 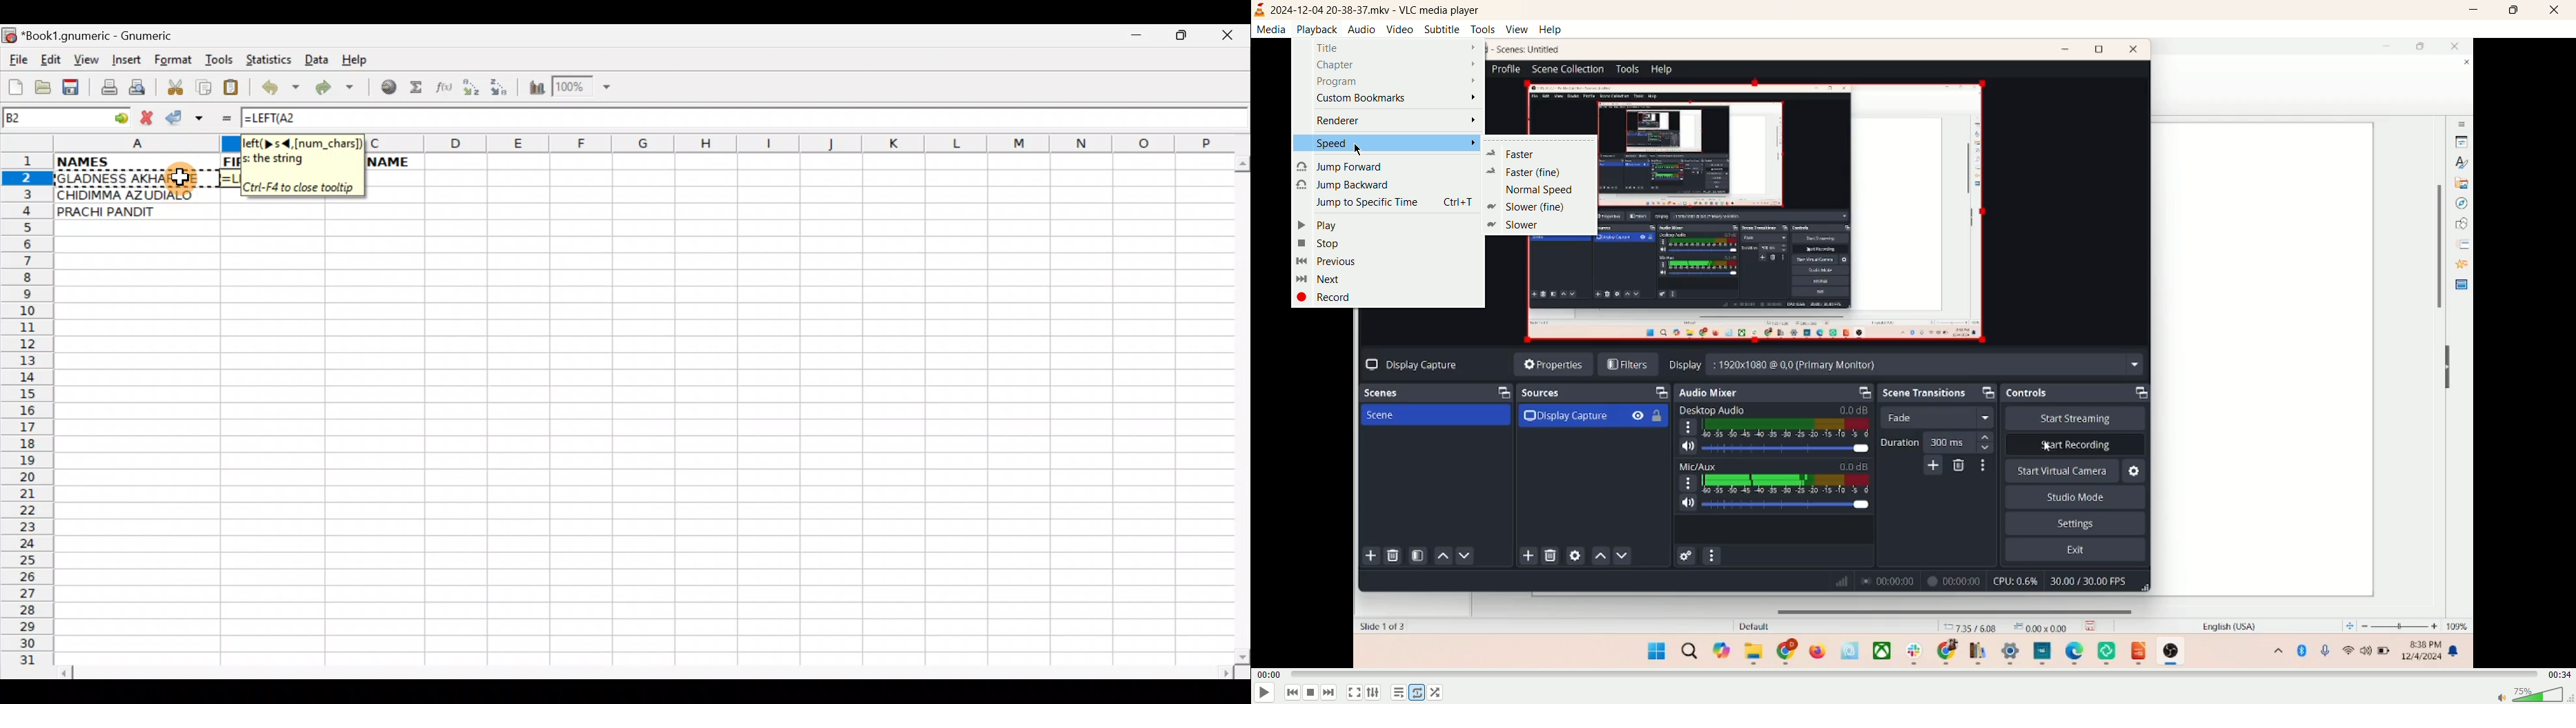 I want to click on left(>s<, (num,chars) the string. Ctri-F4 to close tooltip., so click(x=302, y=166).